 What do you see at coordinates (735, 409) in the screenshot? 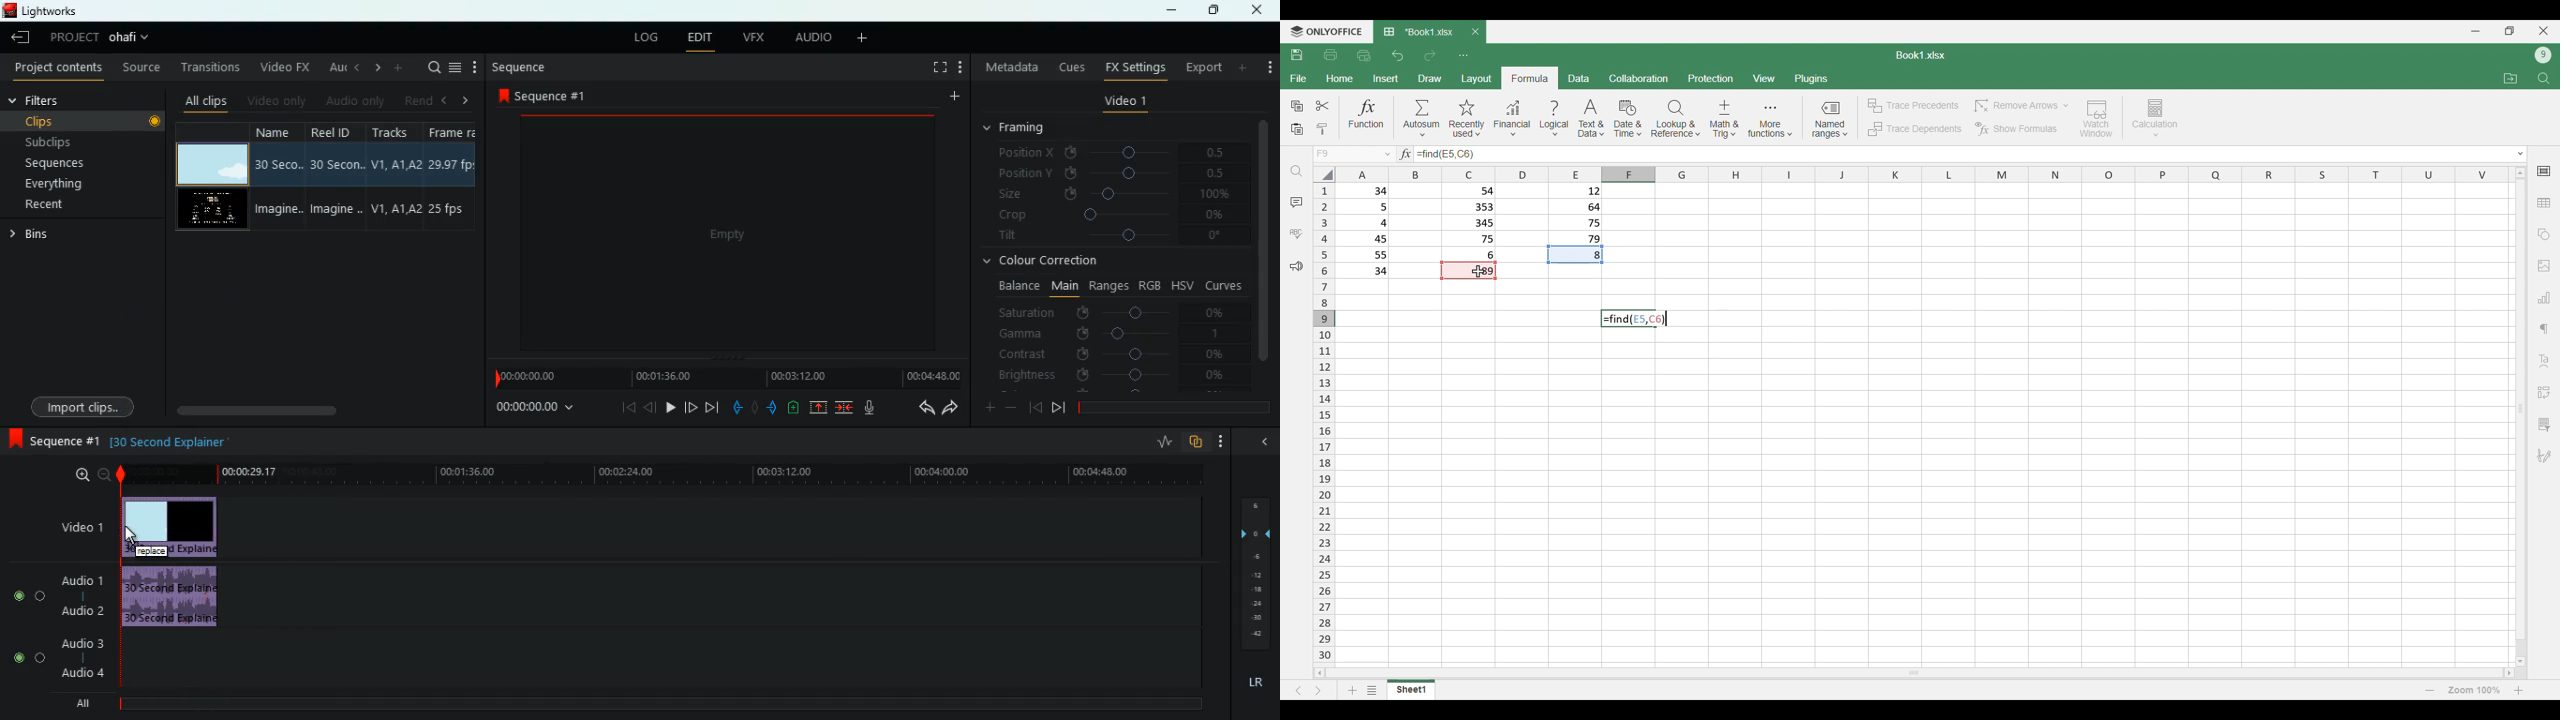
I see `pull` at bounding box center [735, 409].